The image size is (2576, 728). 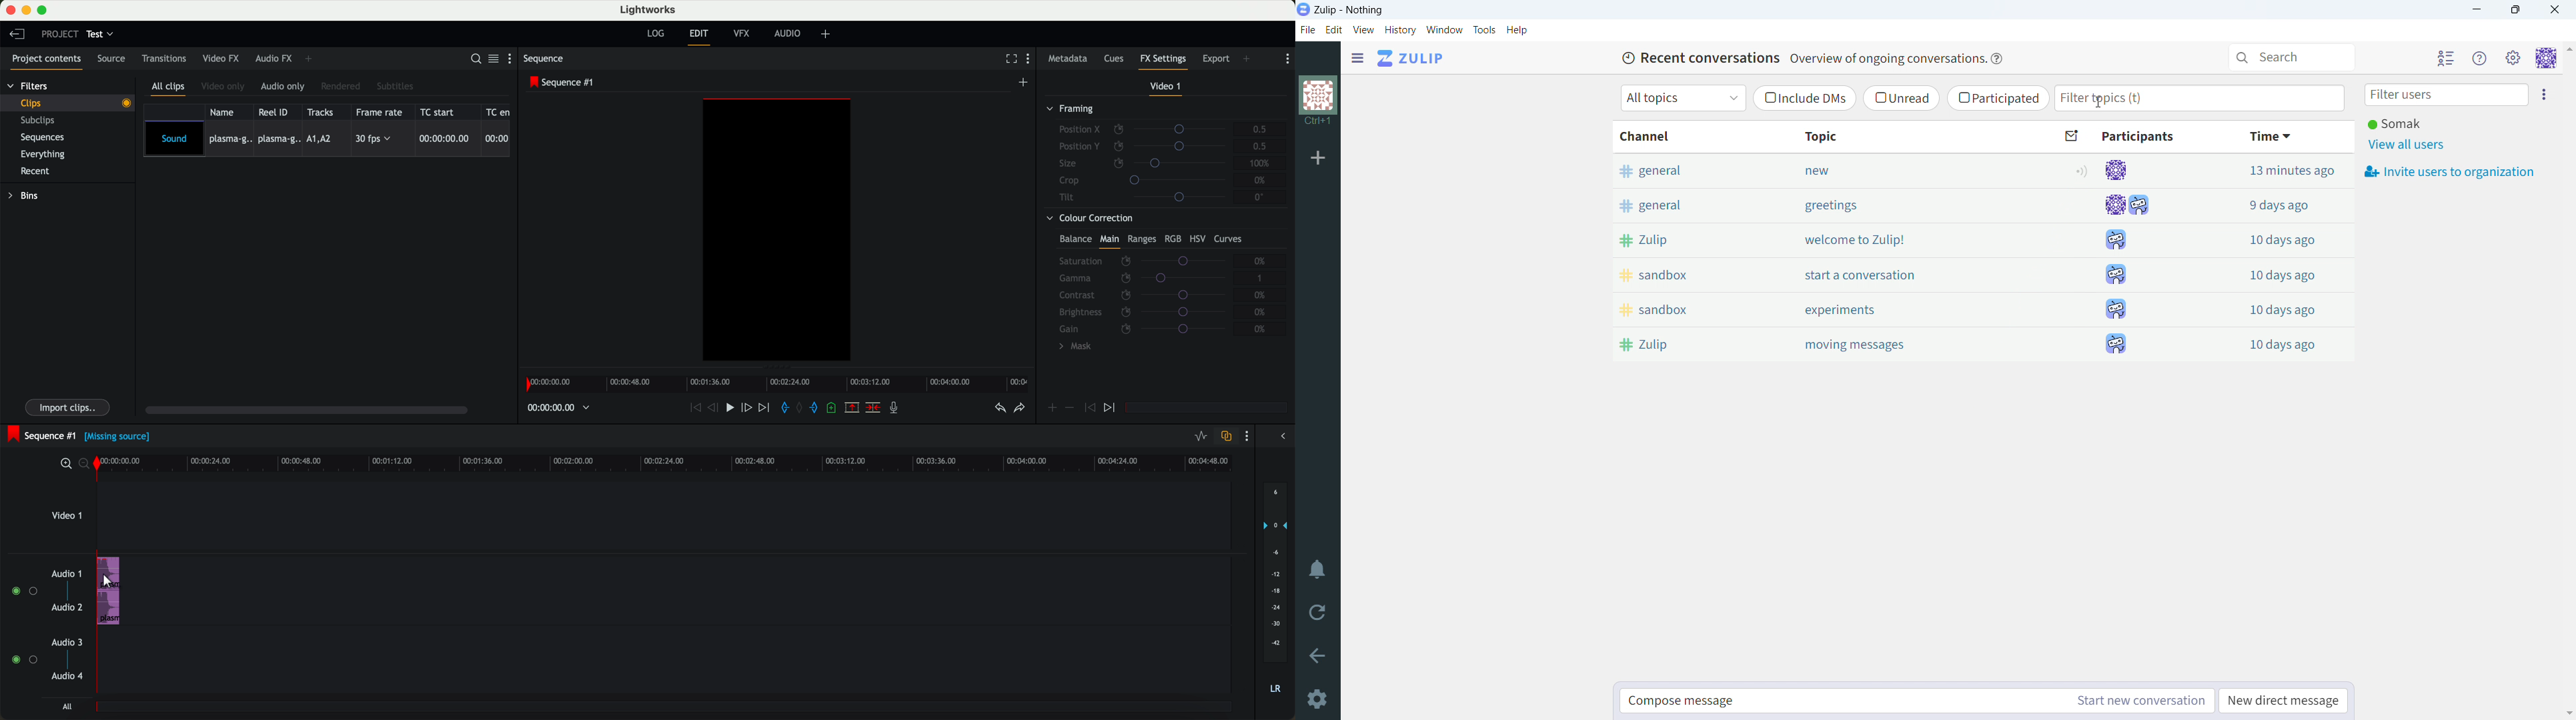 What do you see at coordinates (2409, 145) in the screenshot?
I see `view all users` at bounding box center [2409, 145].